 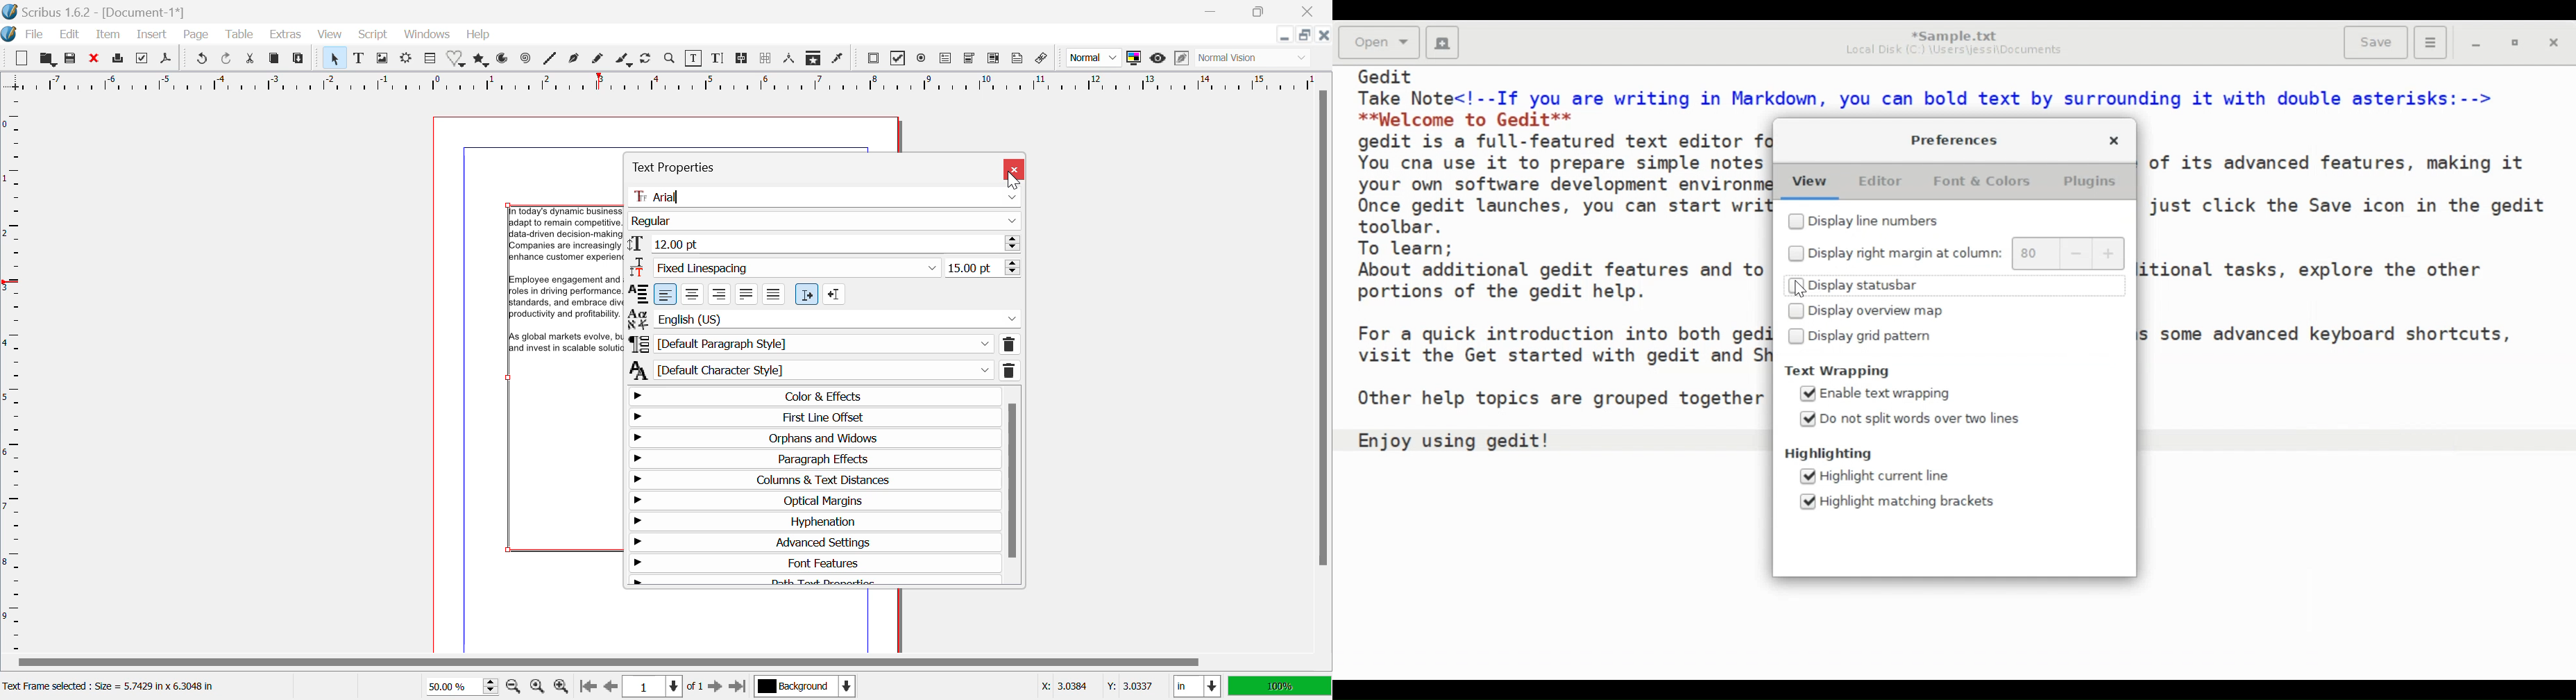 What do you see at coordinates (773, 295) in the screenshot?
I see `Forced Justified` at bounding box center [773, 295].